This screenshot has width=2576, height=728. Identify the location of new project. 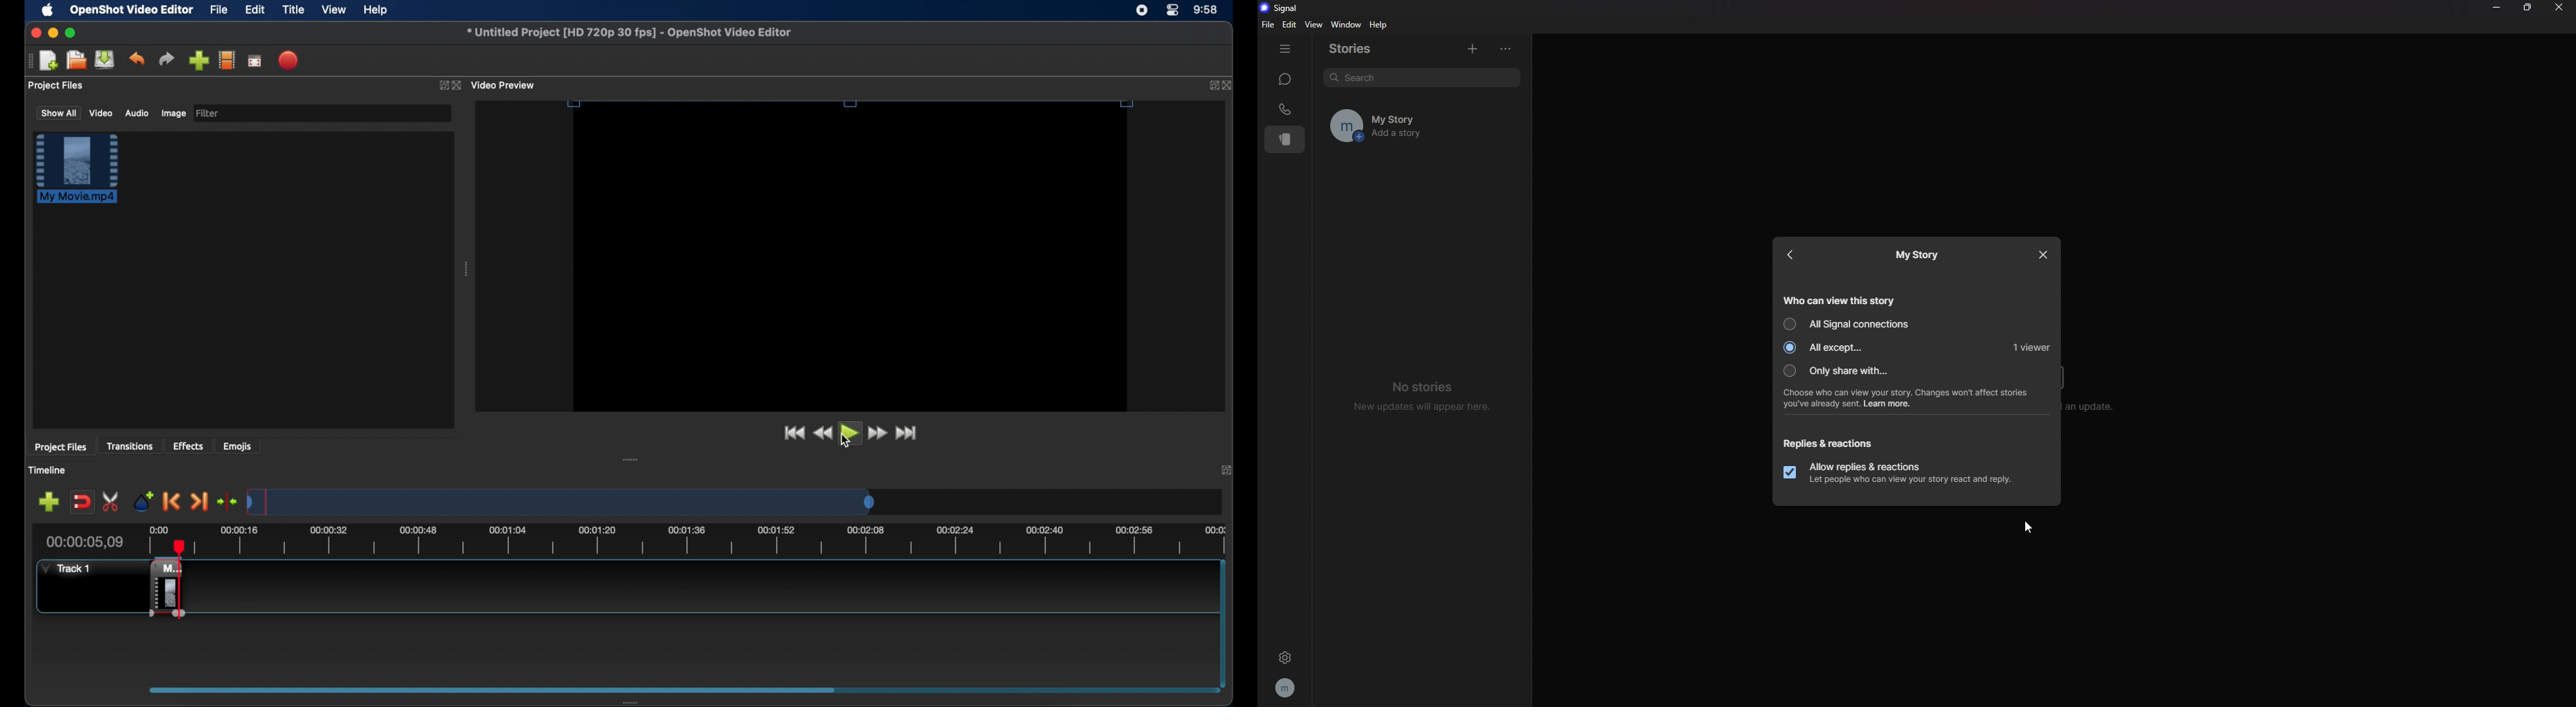
(50, 61).